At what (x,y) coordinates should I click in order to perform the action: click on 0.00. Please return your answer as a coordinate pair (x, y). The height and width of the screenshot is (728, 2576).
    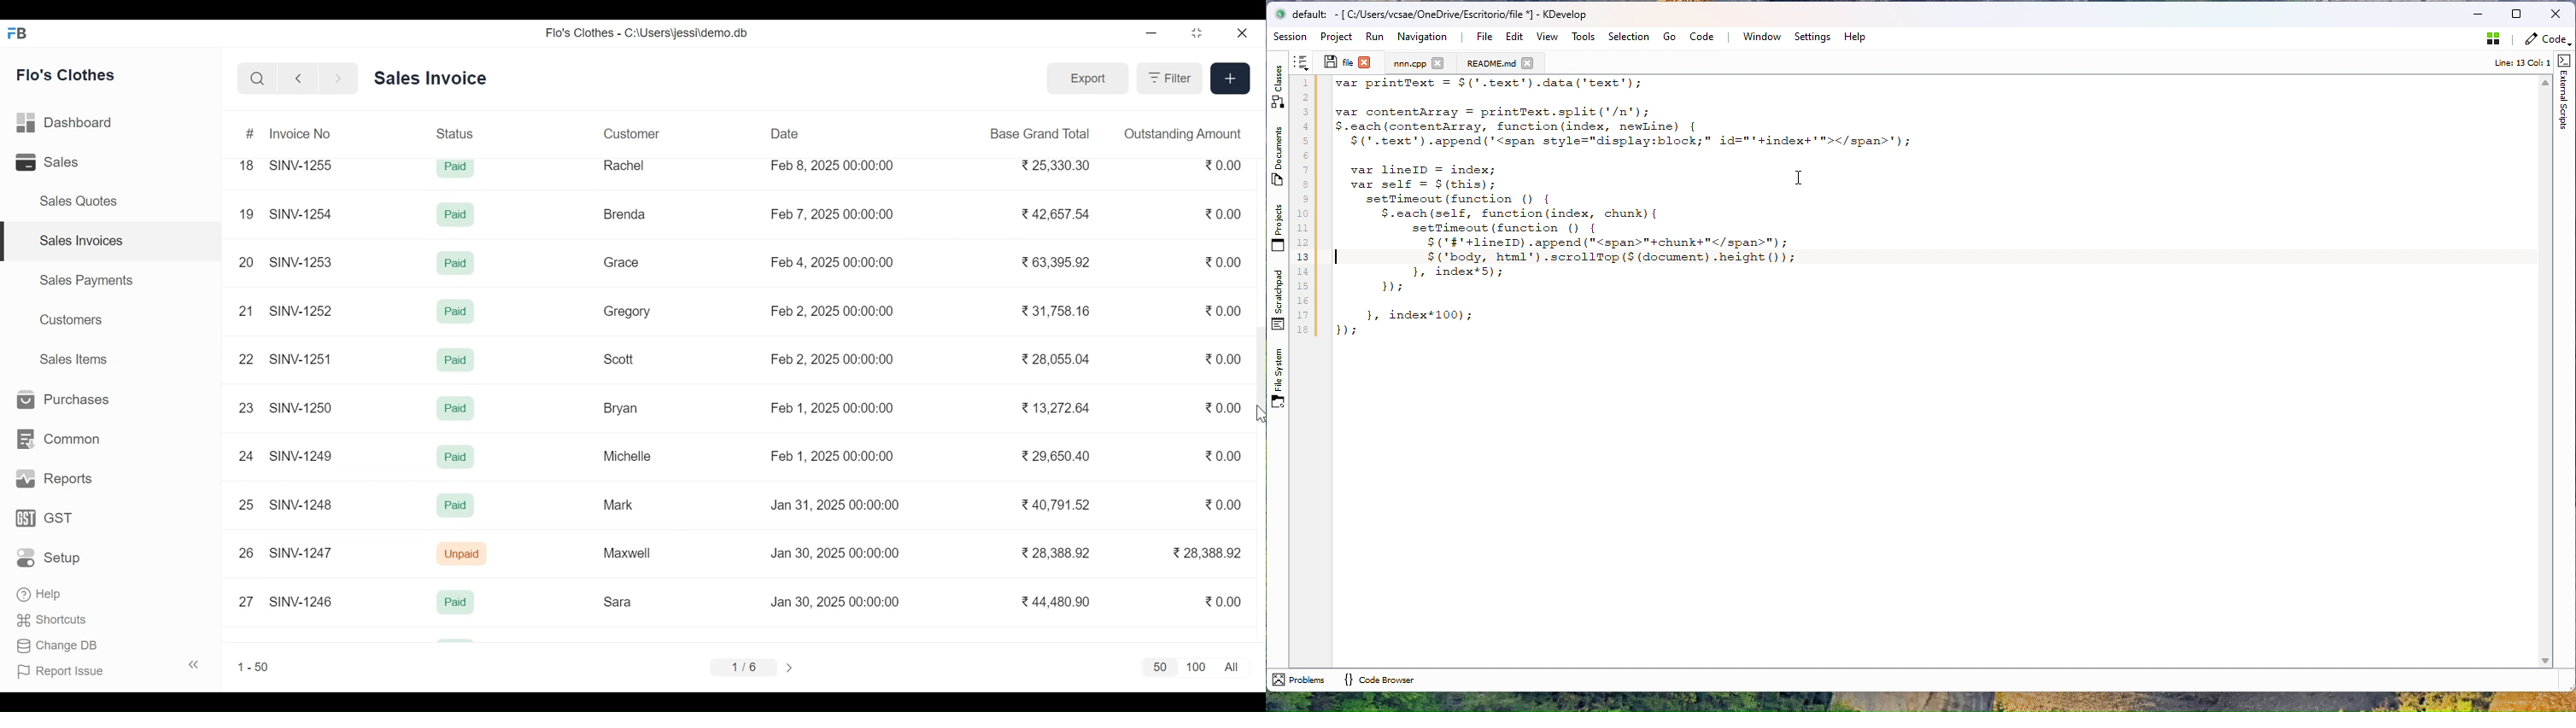
    Looking at the image, I should click on (1225, 262).